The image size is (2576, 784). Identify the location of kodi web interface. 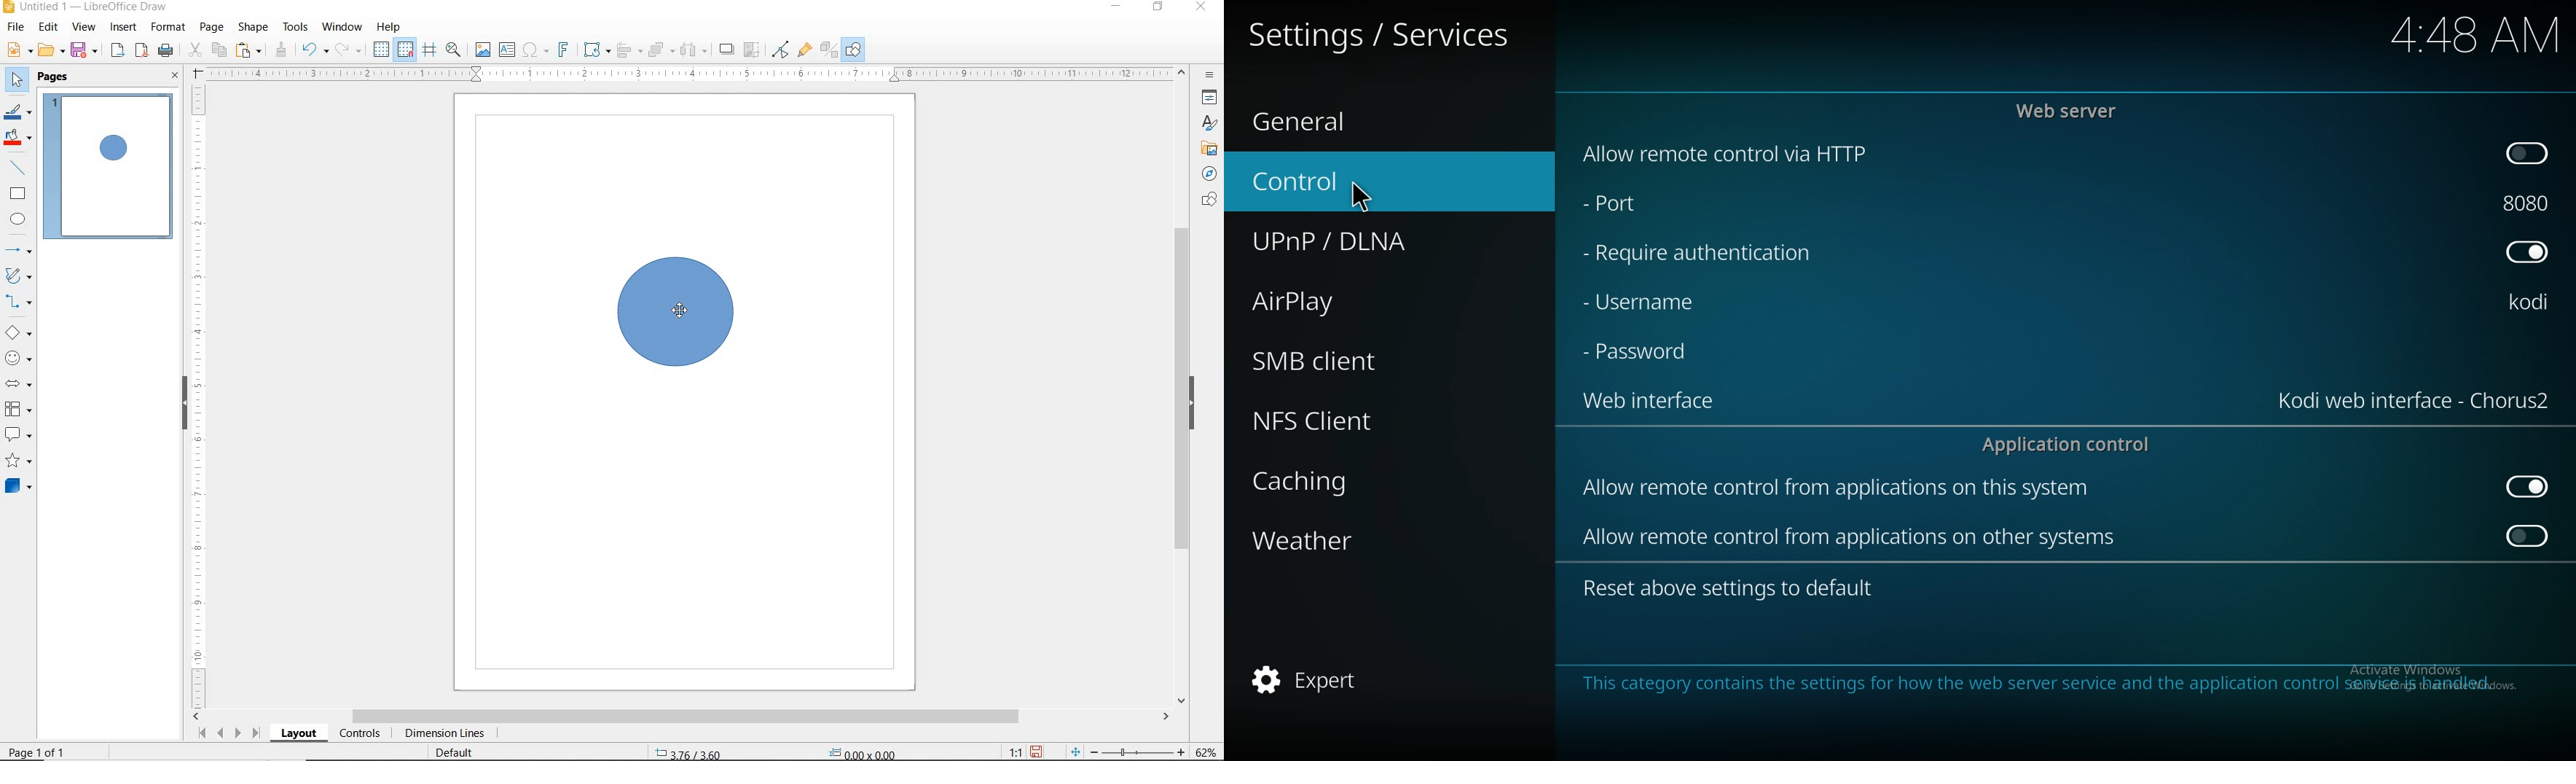
(2413, 401).